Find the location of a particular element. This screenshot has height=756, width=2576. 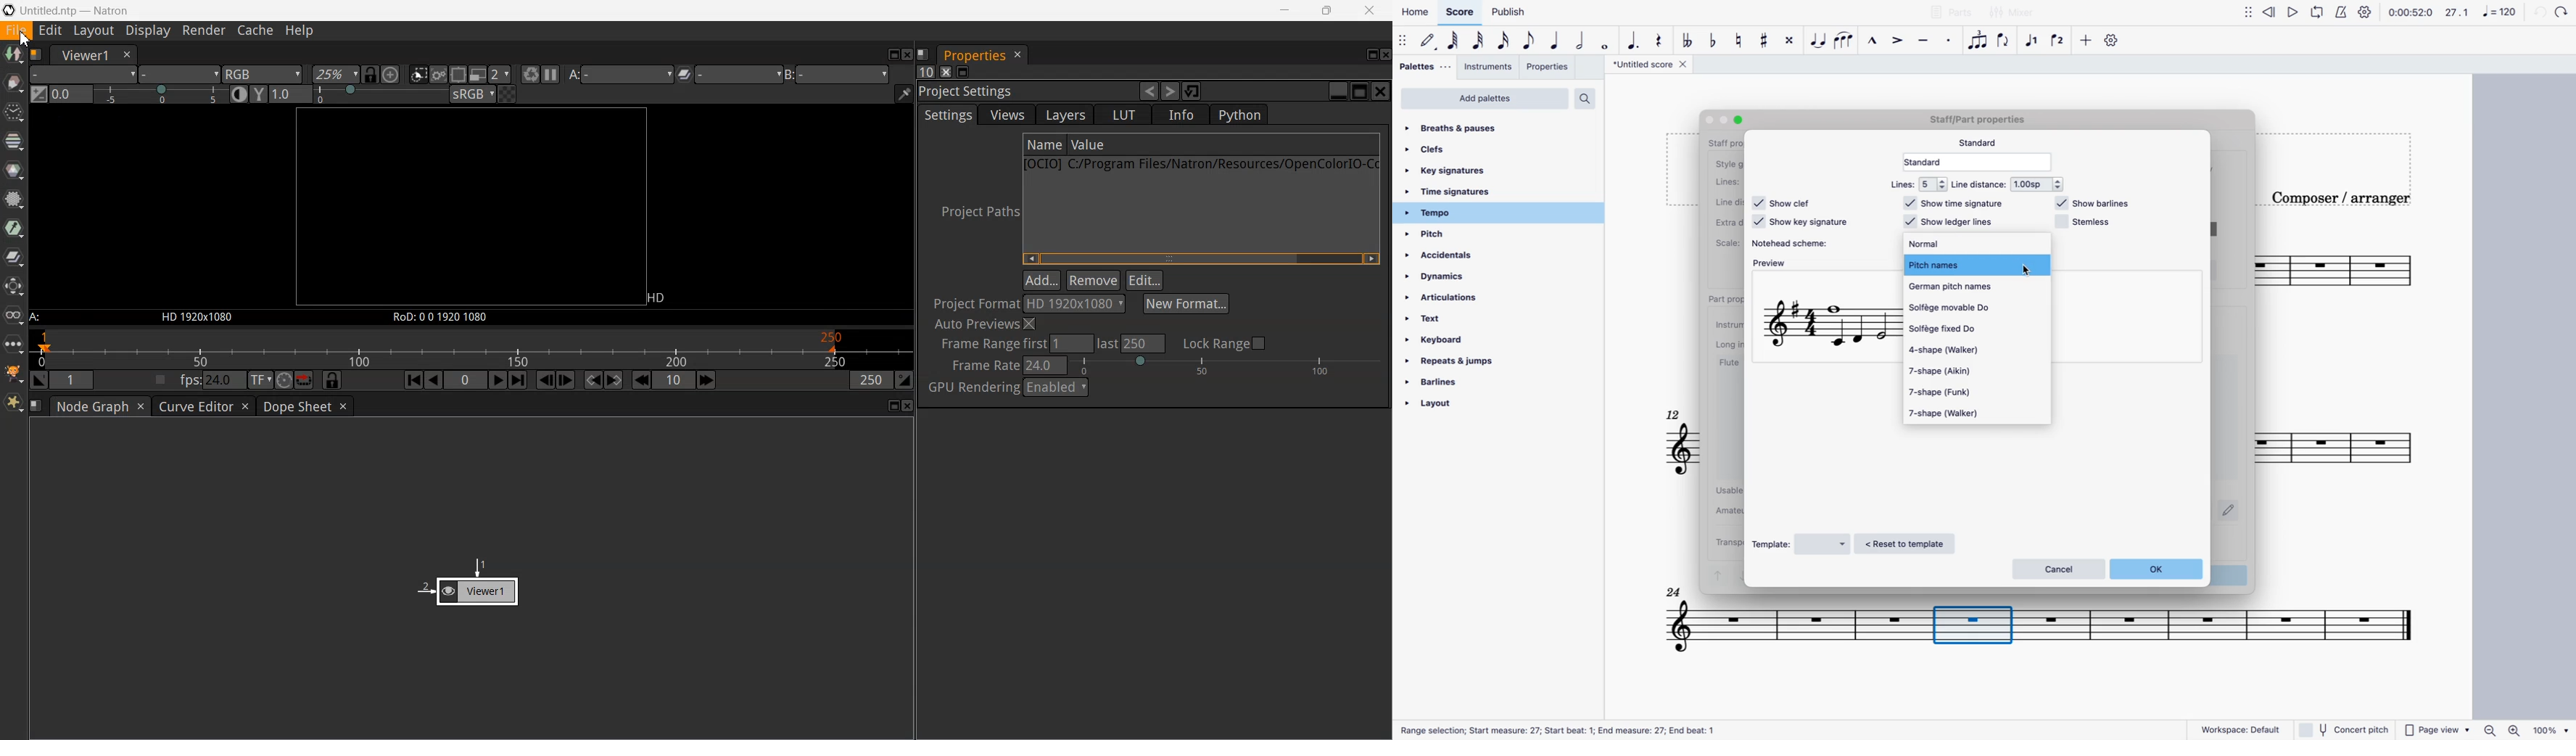

Current Histogram is located at coordinates (71, 94).